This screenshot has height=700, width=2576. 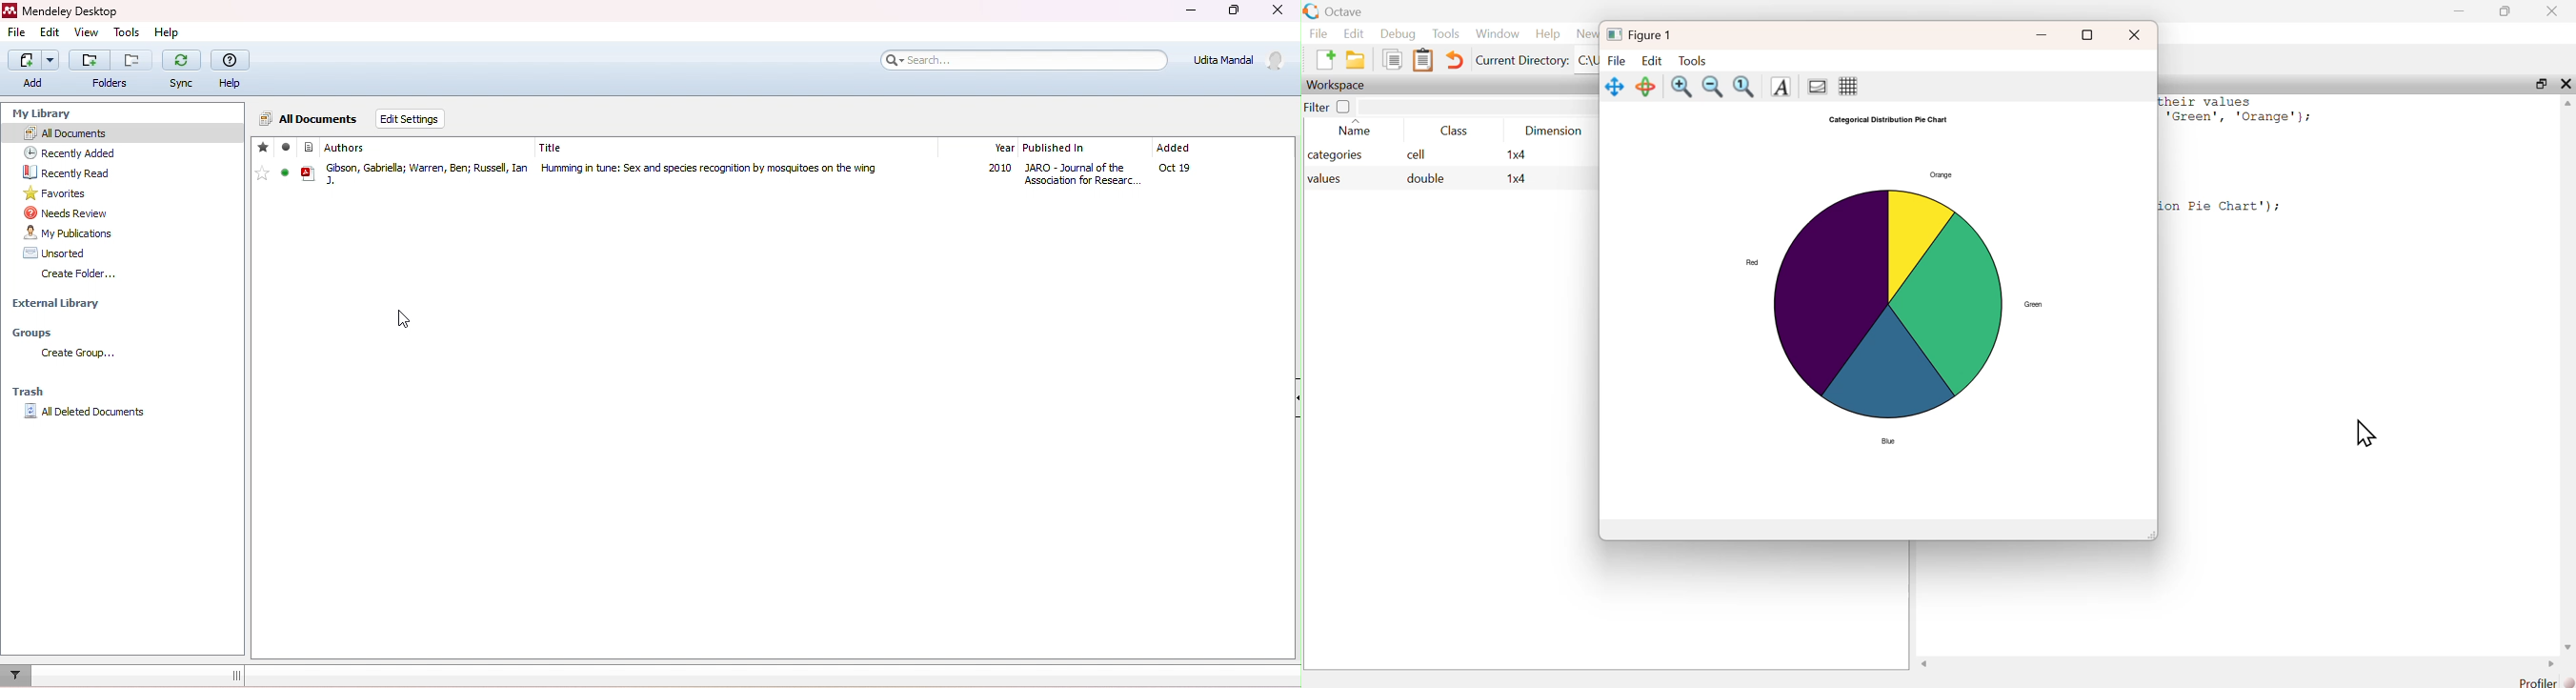 What do you see at coordinates (2086, 36) in the screenshot?
I see `full screen` at bounding box center [2086, 36].